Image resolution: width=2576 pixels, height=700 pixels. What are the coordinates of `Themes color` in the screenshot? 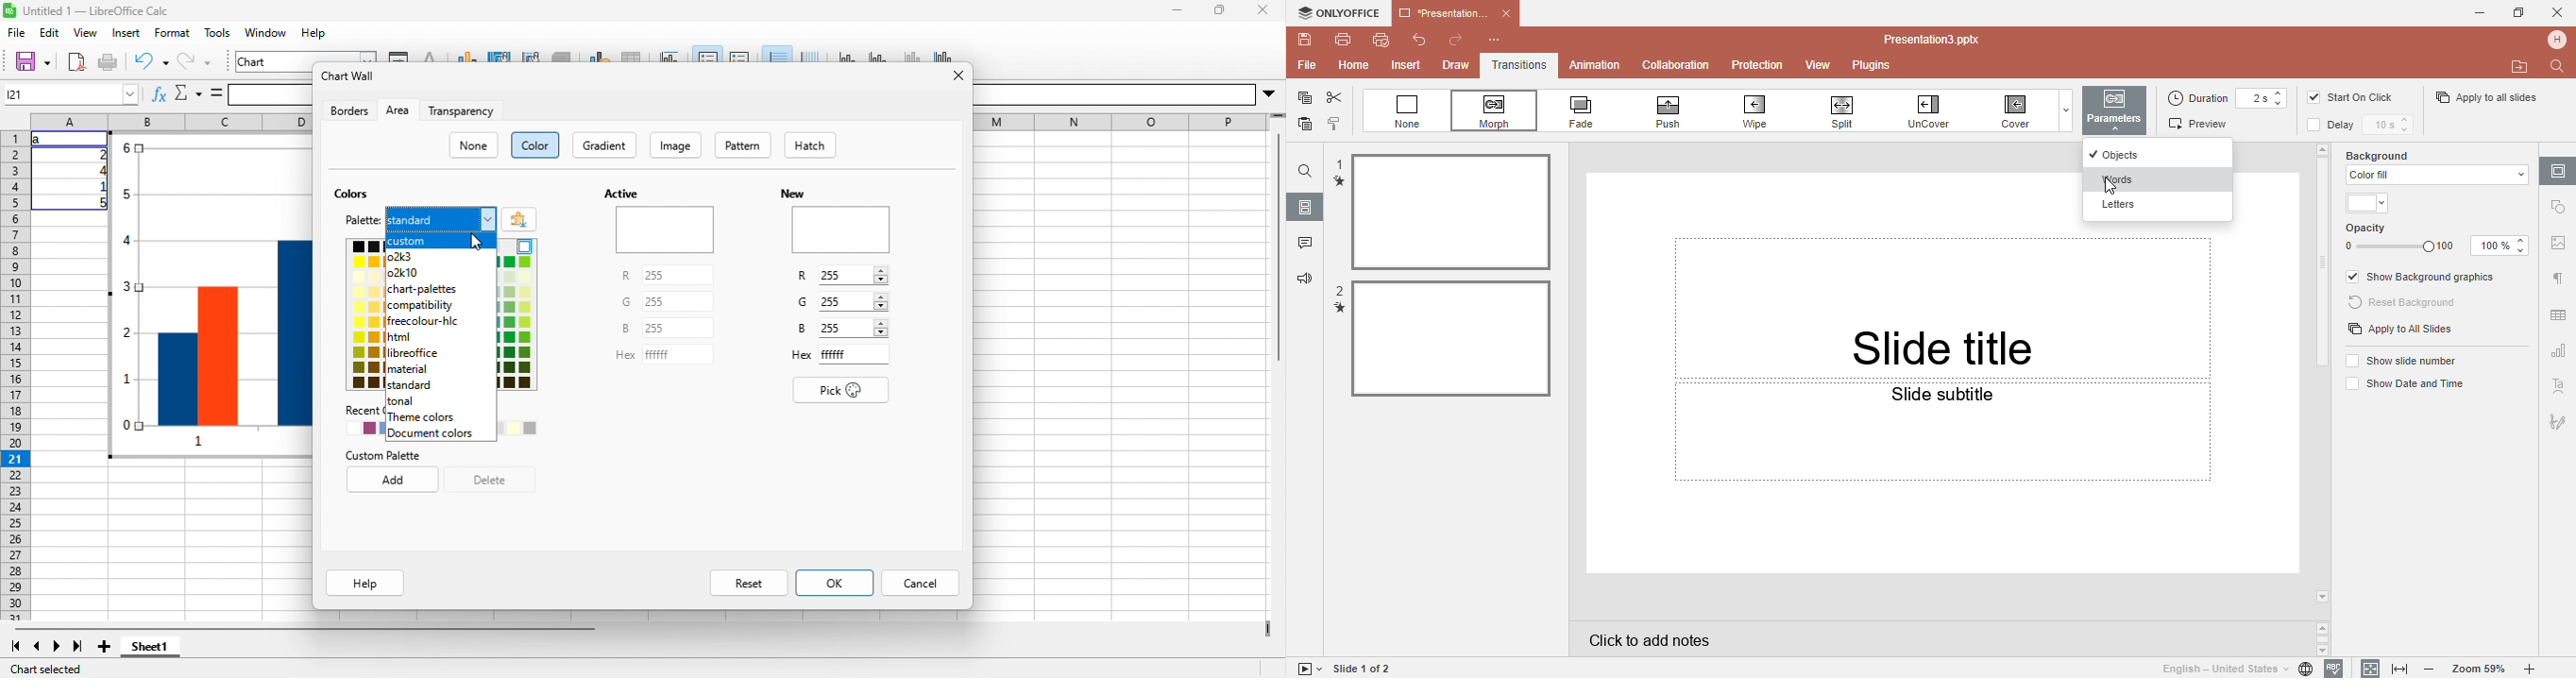 It's located at (2369, 204).